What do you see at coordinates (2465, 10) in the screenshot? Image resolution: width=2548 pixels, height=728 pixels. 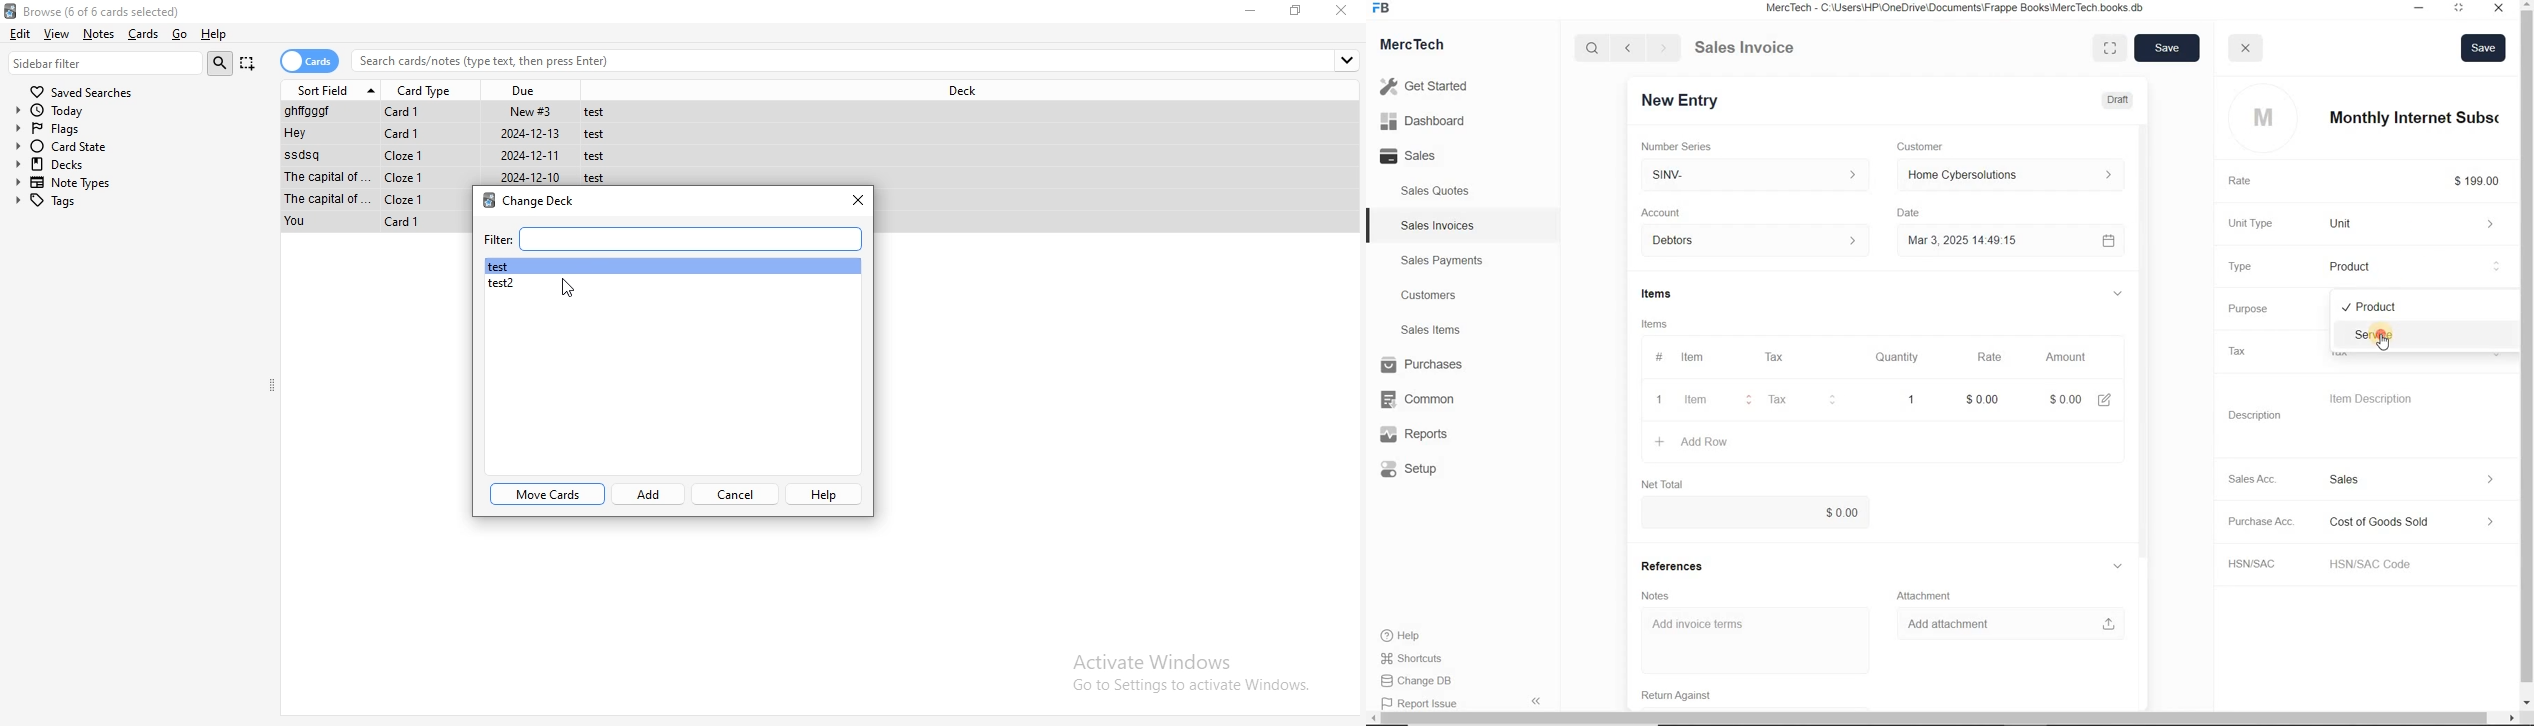 I see `Maximum` at bounding box center [2465, 10].